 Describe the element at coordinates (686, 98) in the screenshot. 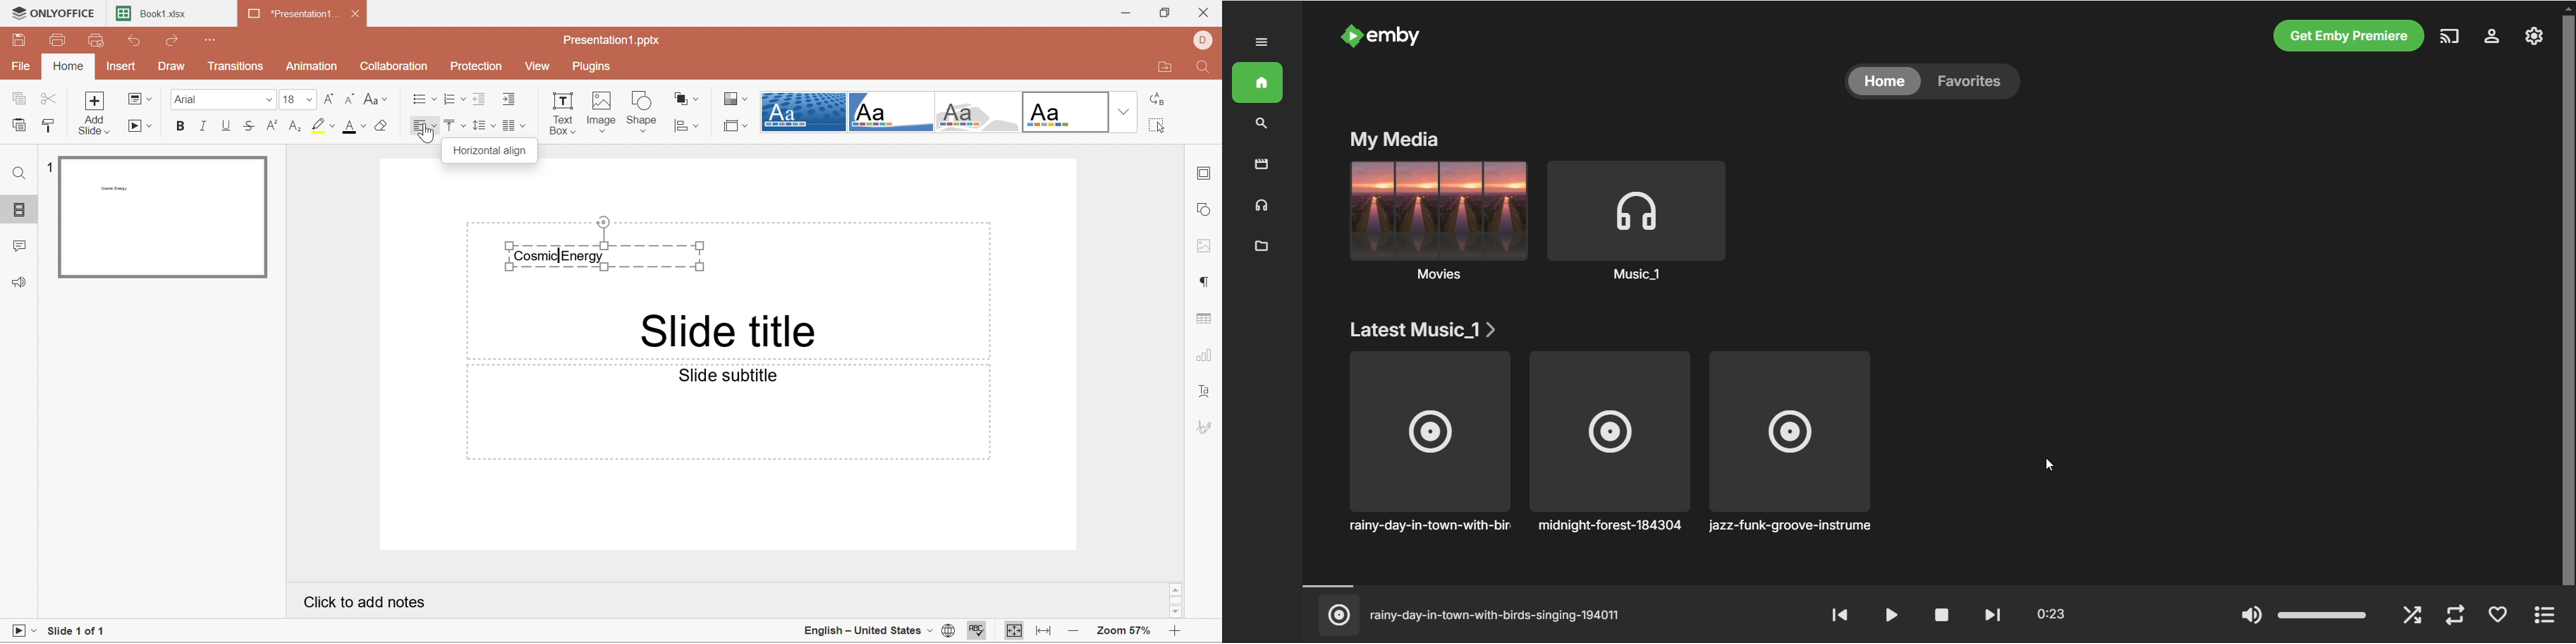

I see `Arrange shapes` at that location.